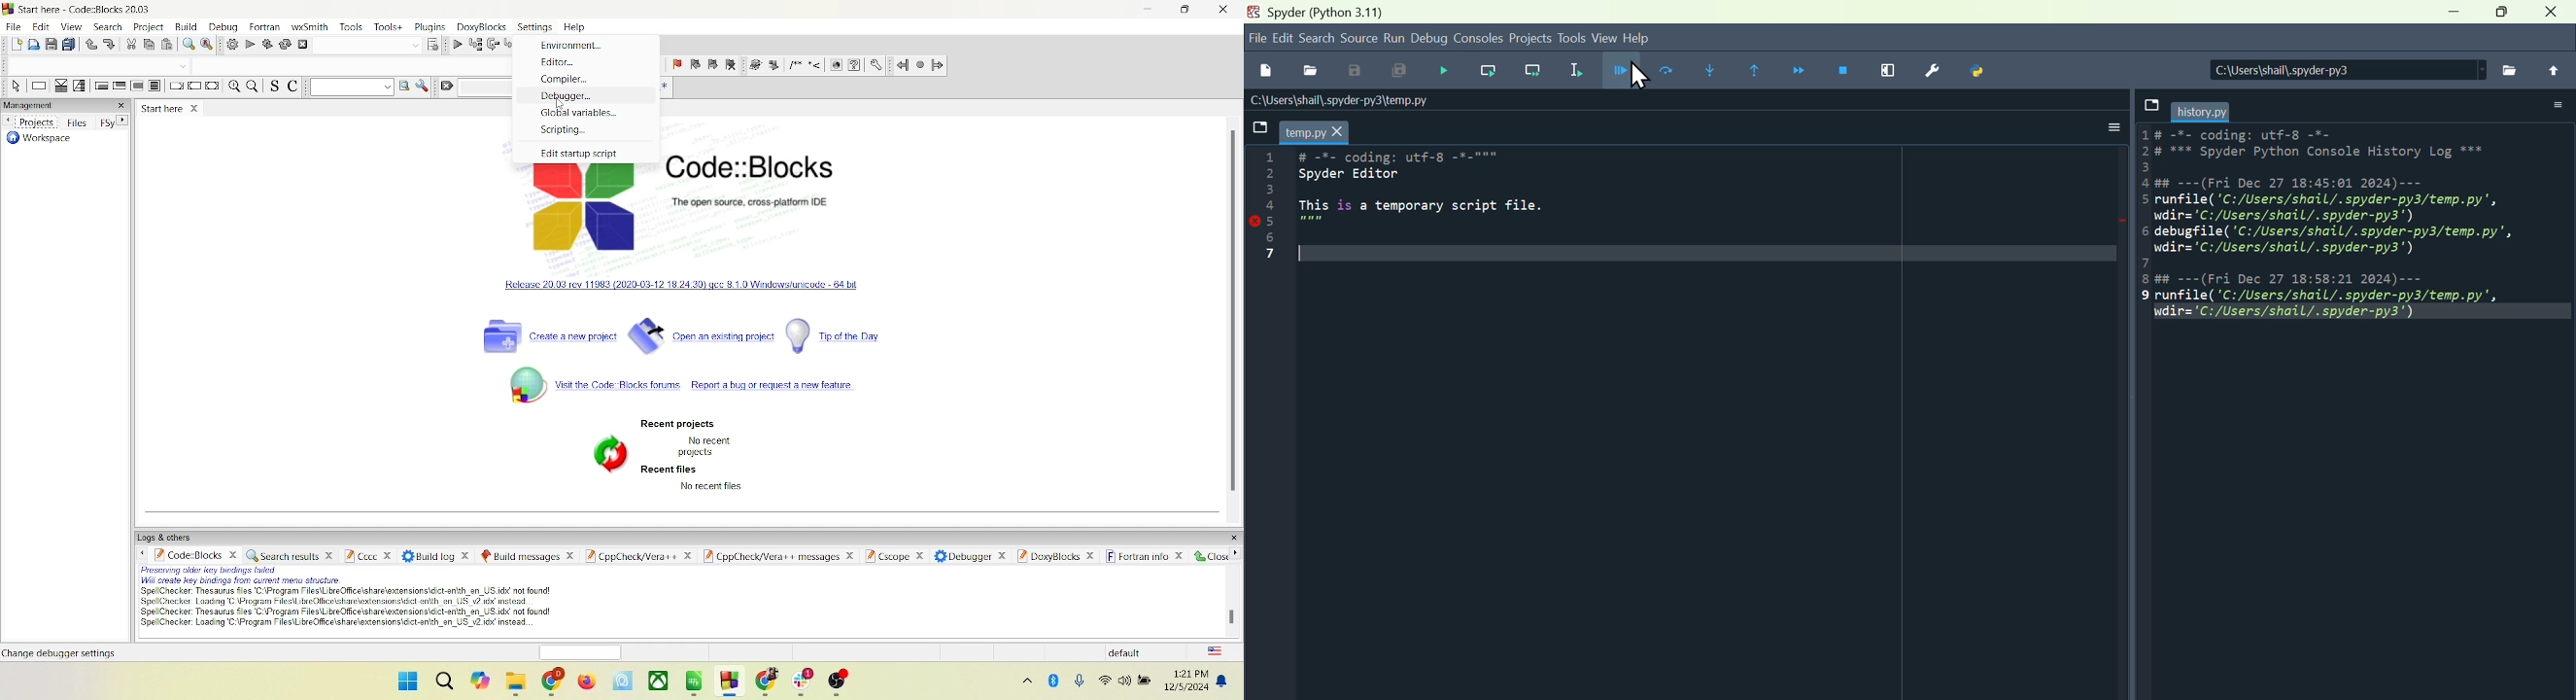 This screenshot has width=2576, height=700. I want to click on Console, so click(1476, 38).